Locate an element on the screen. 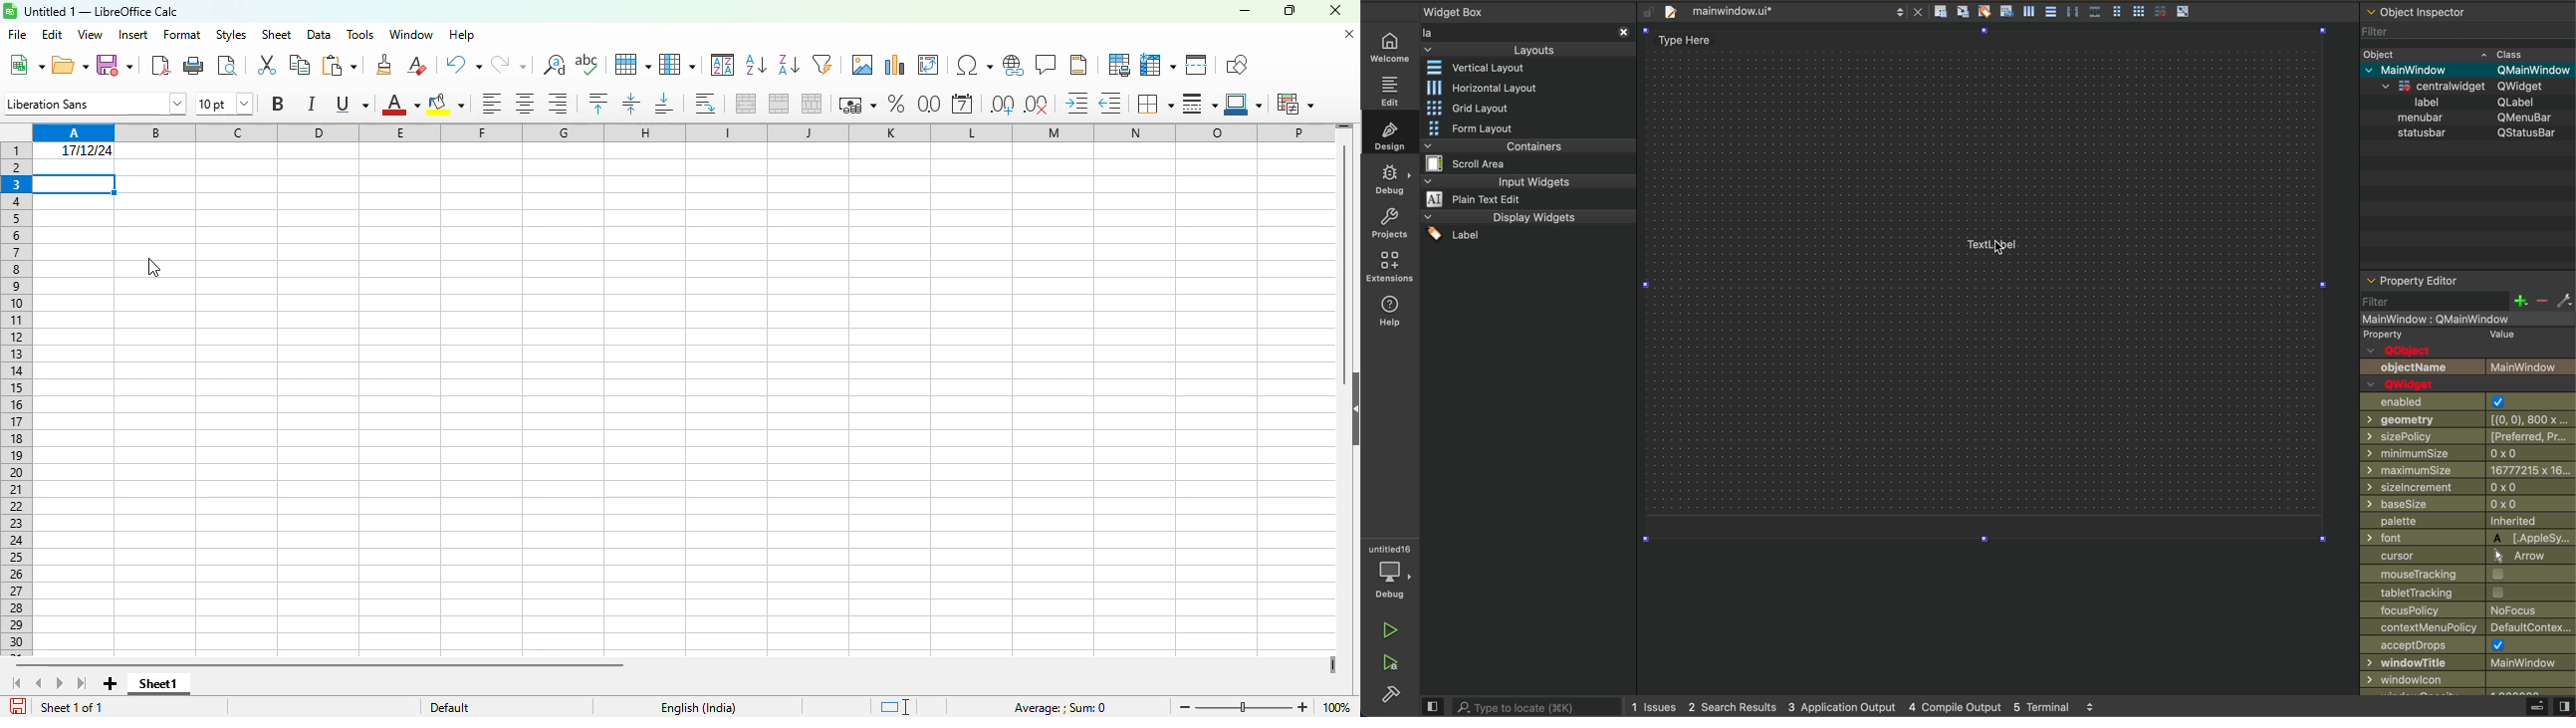 The width and height of the screenshot is (2576, 728). 5 terminal is located at coordinates (2062, 704).